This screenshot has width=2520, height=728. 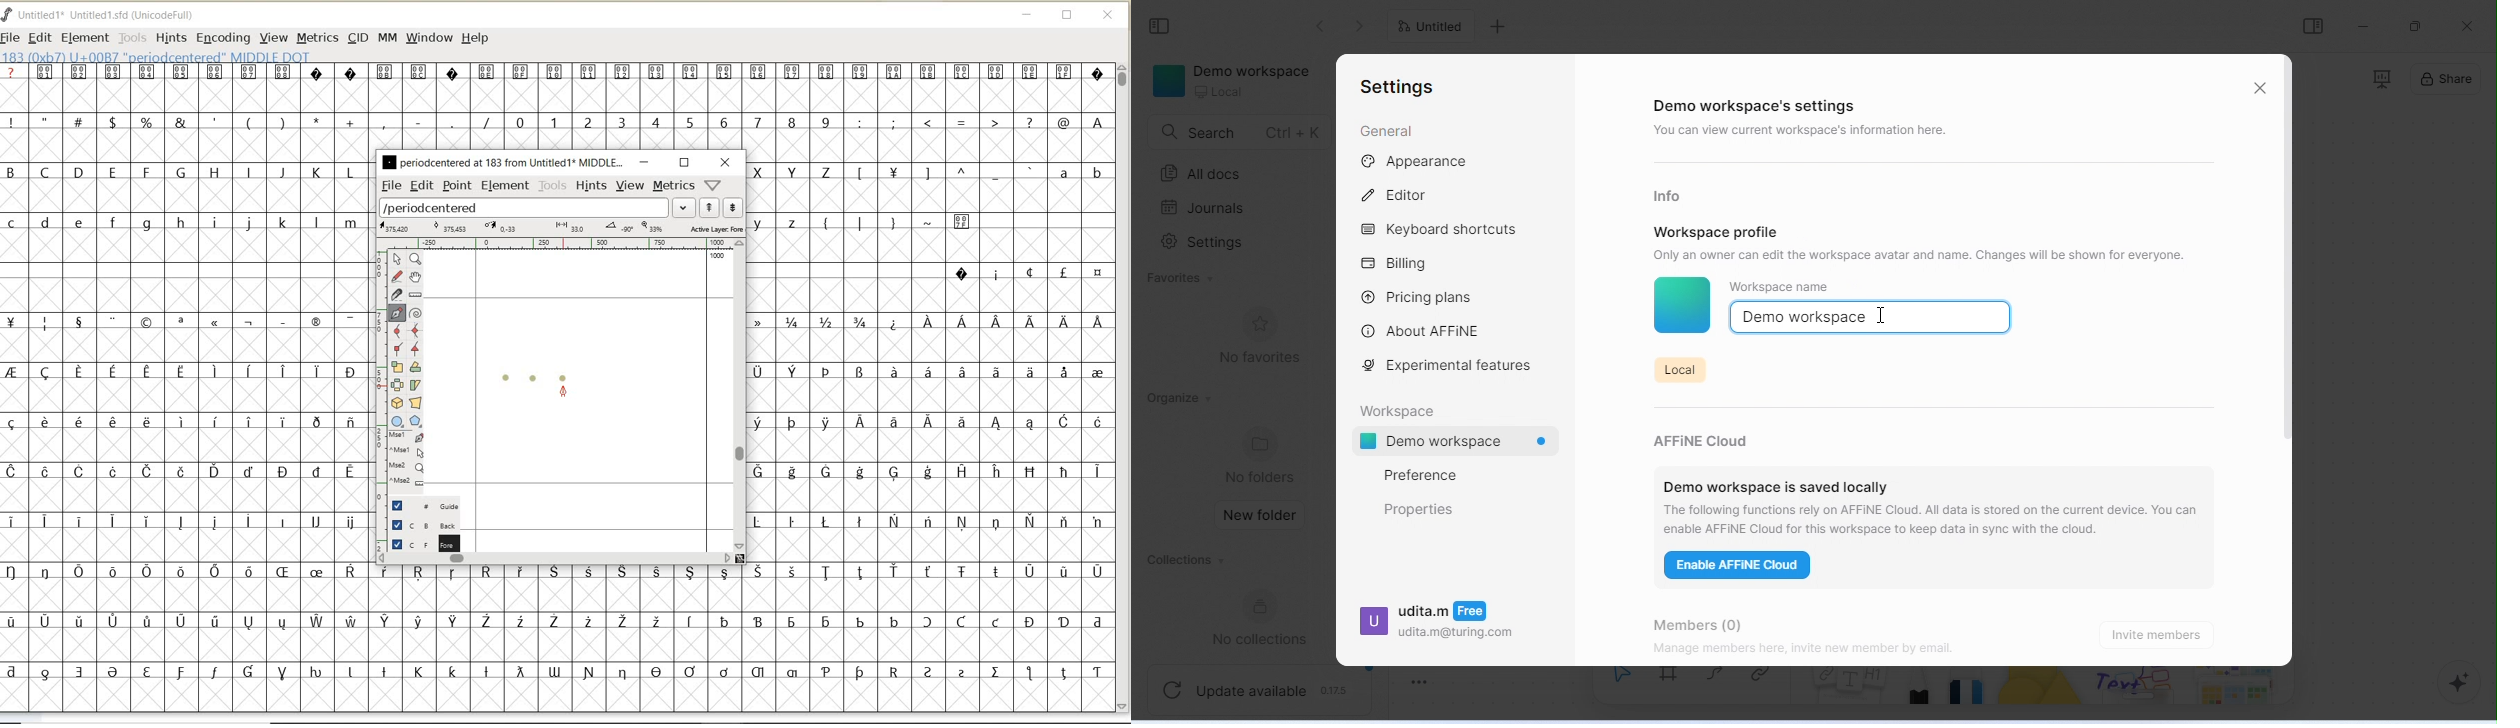 I want to click on element, so click(x=503, y=185).